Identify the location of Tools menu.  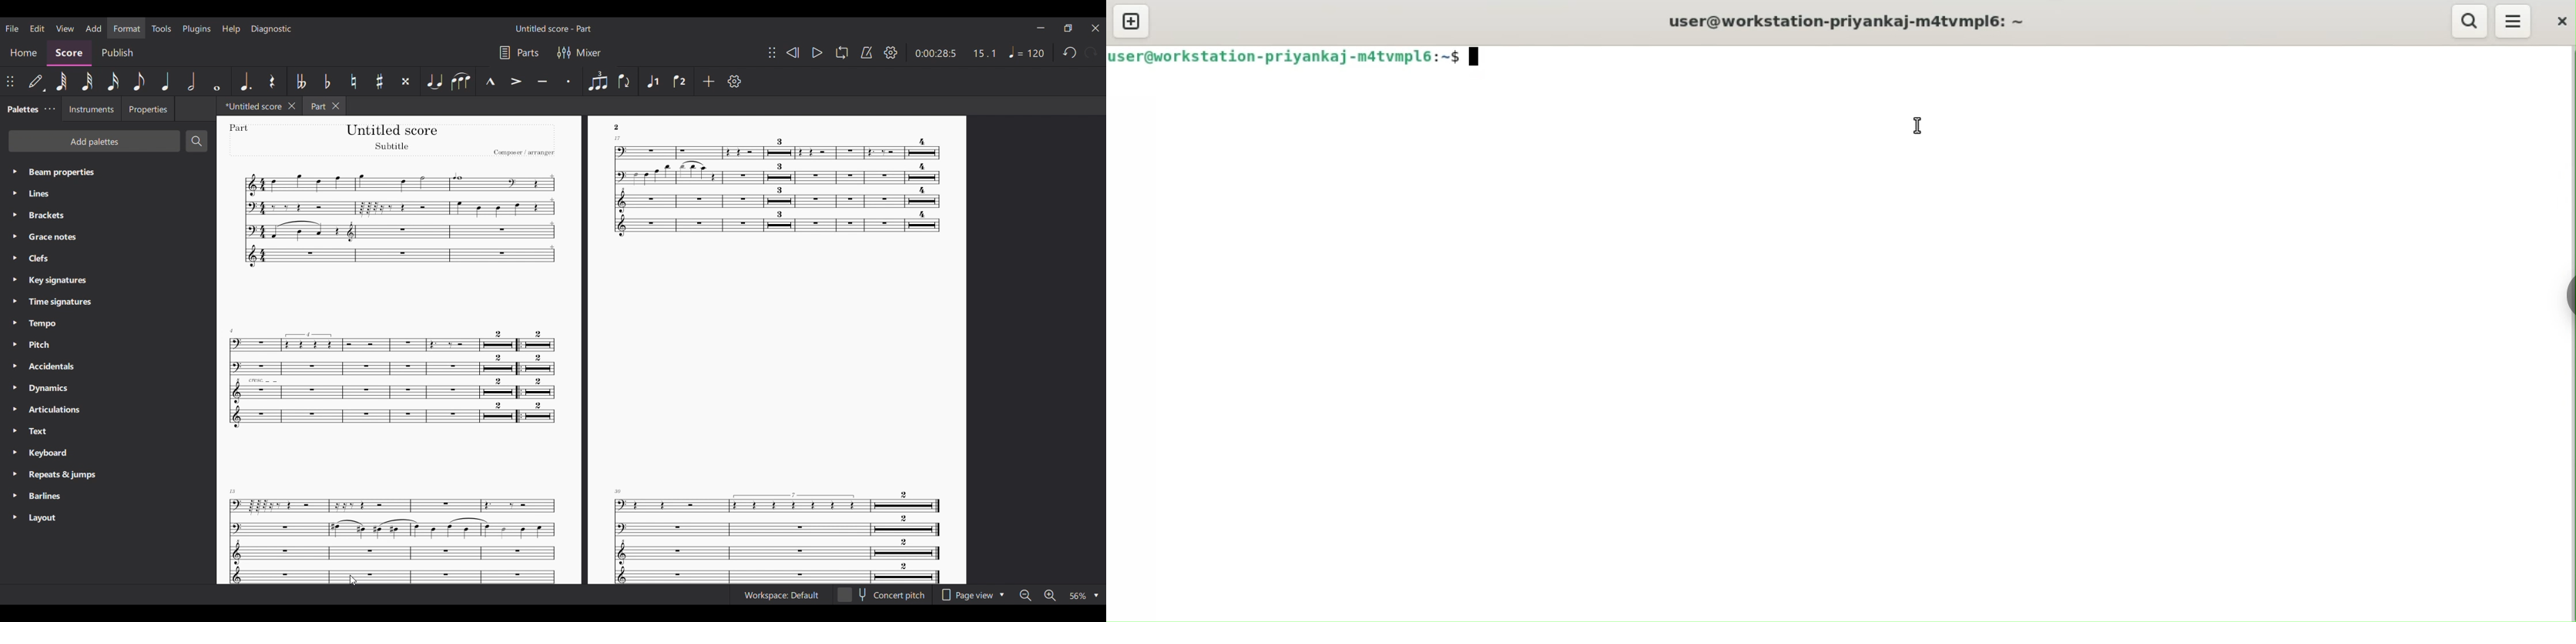
(161, 28).